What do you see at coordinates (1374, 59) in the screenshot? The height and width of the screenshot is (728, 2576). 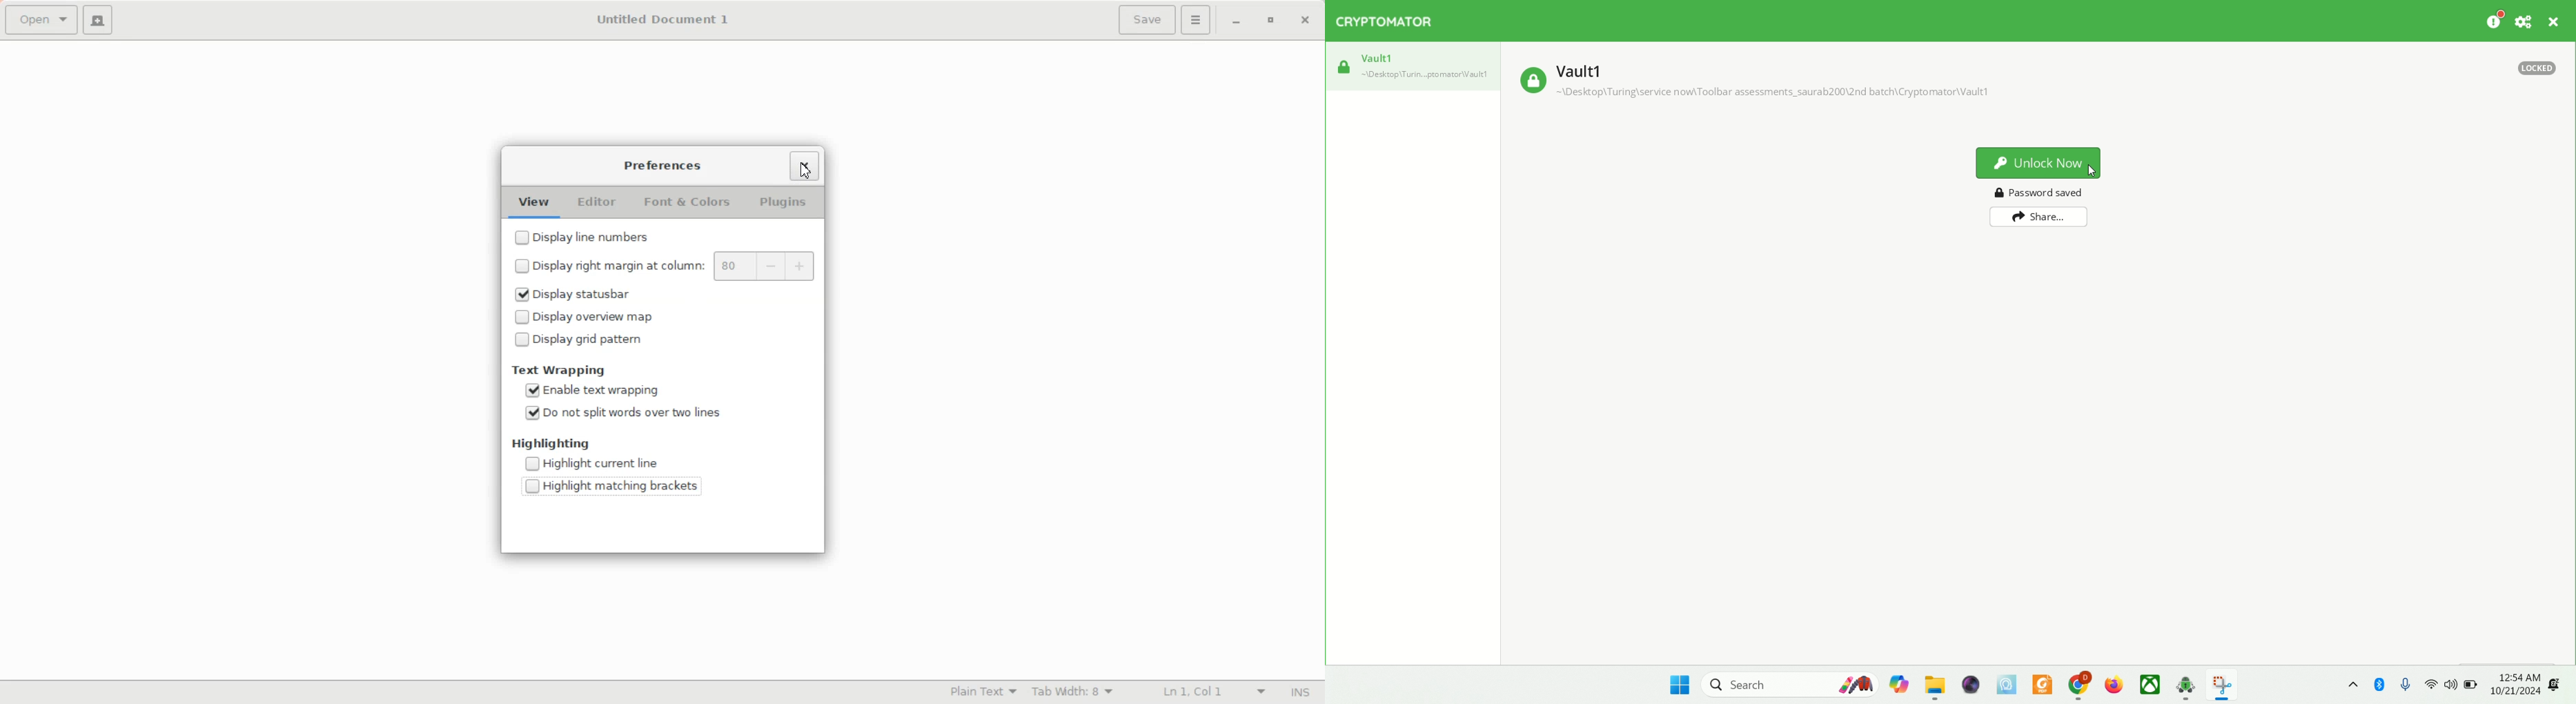 I see `vault1` at bounding box center [1374, 59].